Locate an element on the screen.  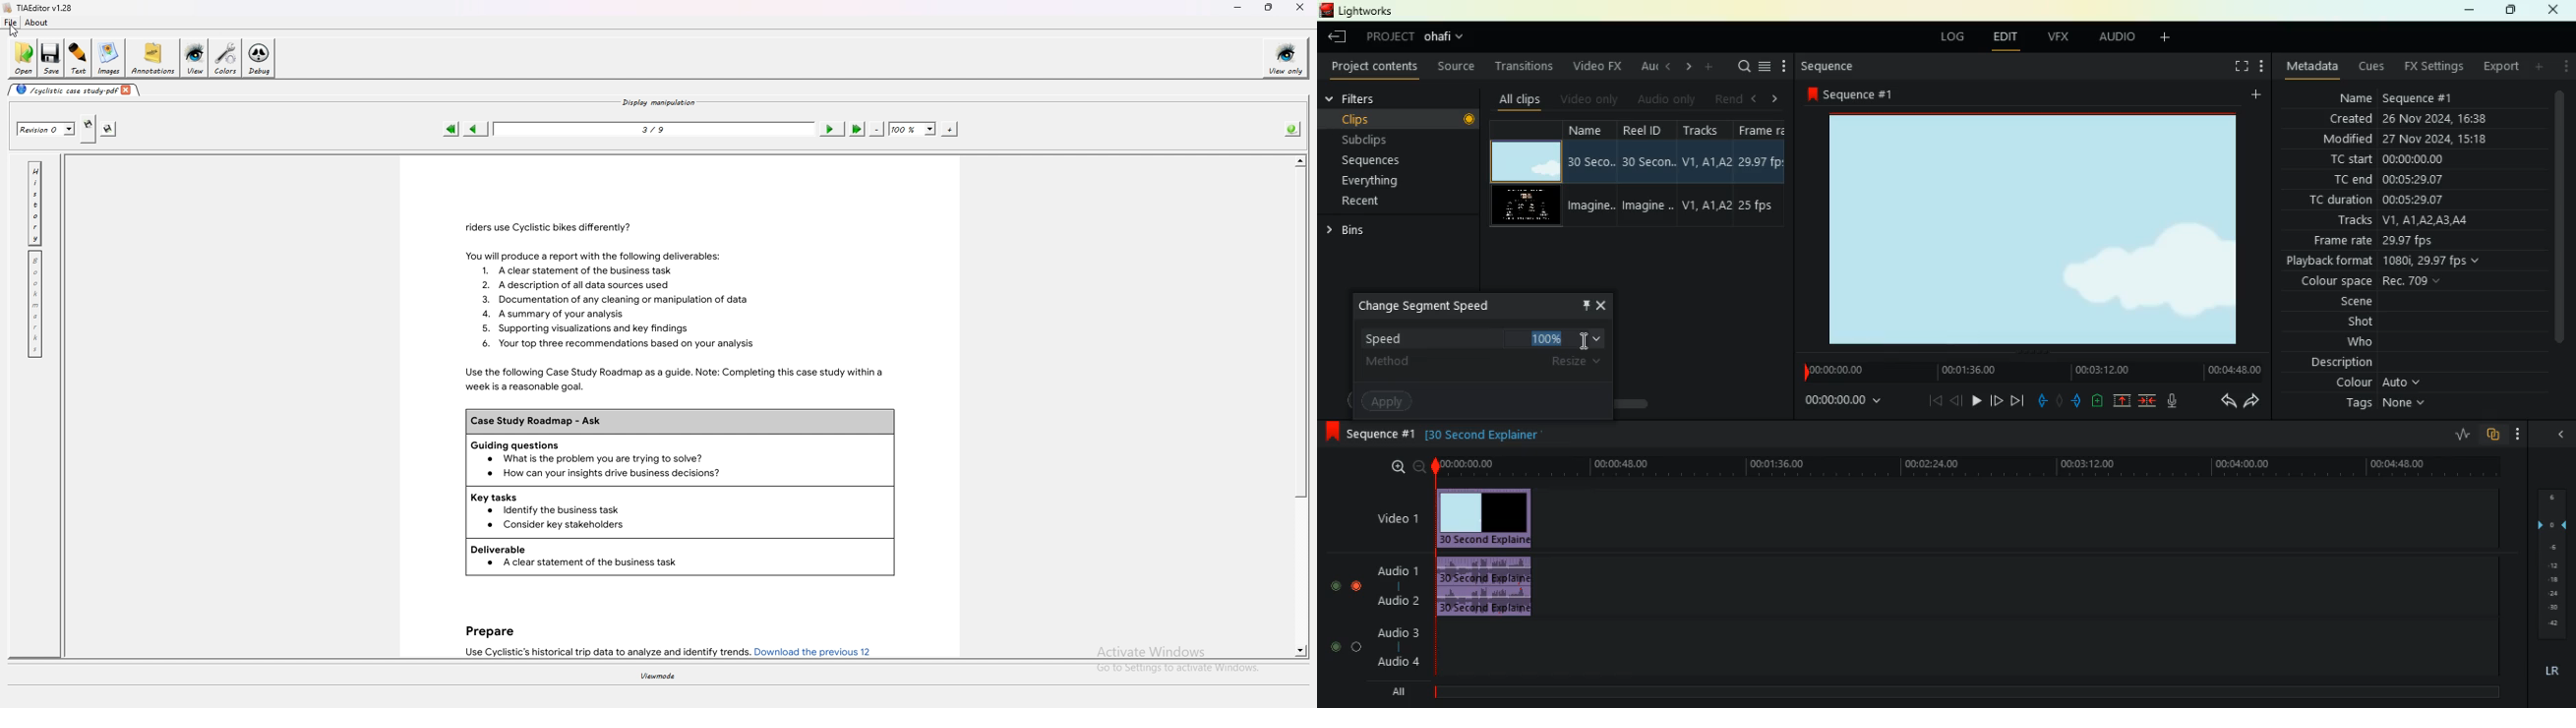
speed is located at coordinates (1439, 335).